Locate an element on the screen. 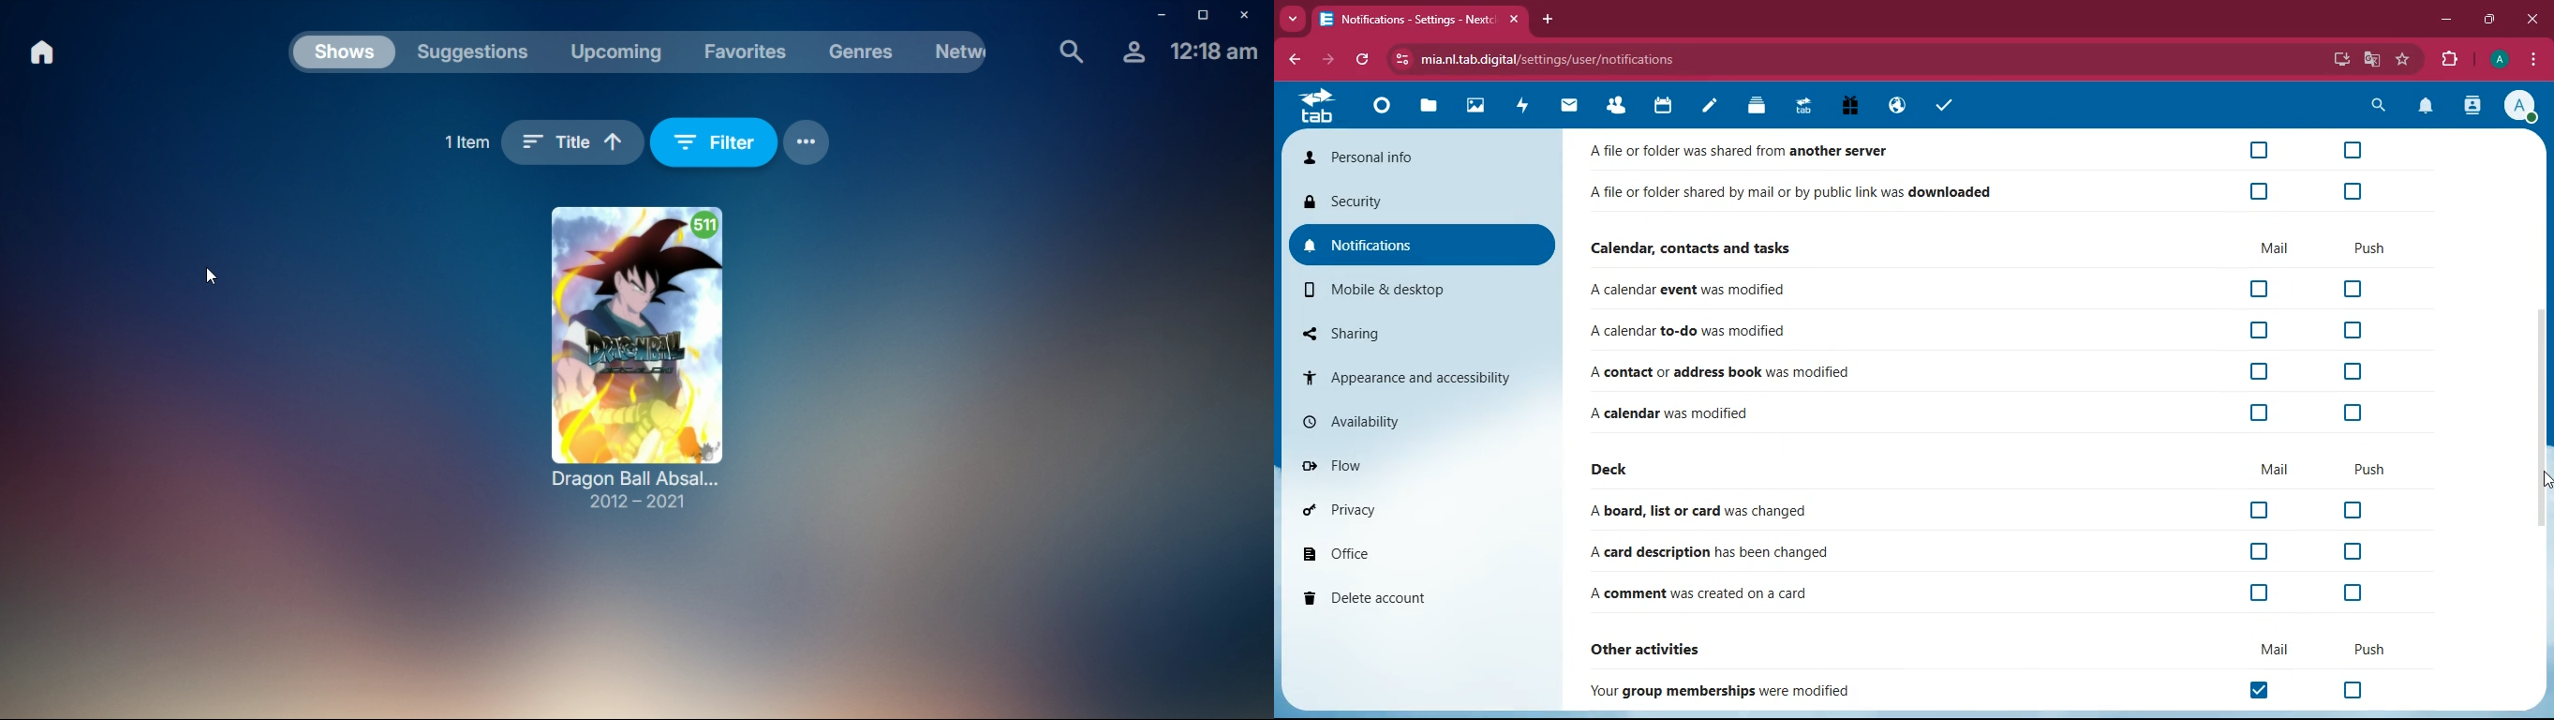 Image resolution: width=2576 pixels, height=728 pixels. minimize is located at coordinates (2446, 18).